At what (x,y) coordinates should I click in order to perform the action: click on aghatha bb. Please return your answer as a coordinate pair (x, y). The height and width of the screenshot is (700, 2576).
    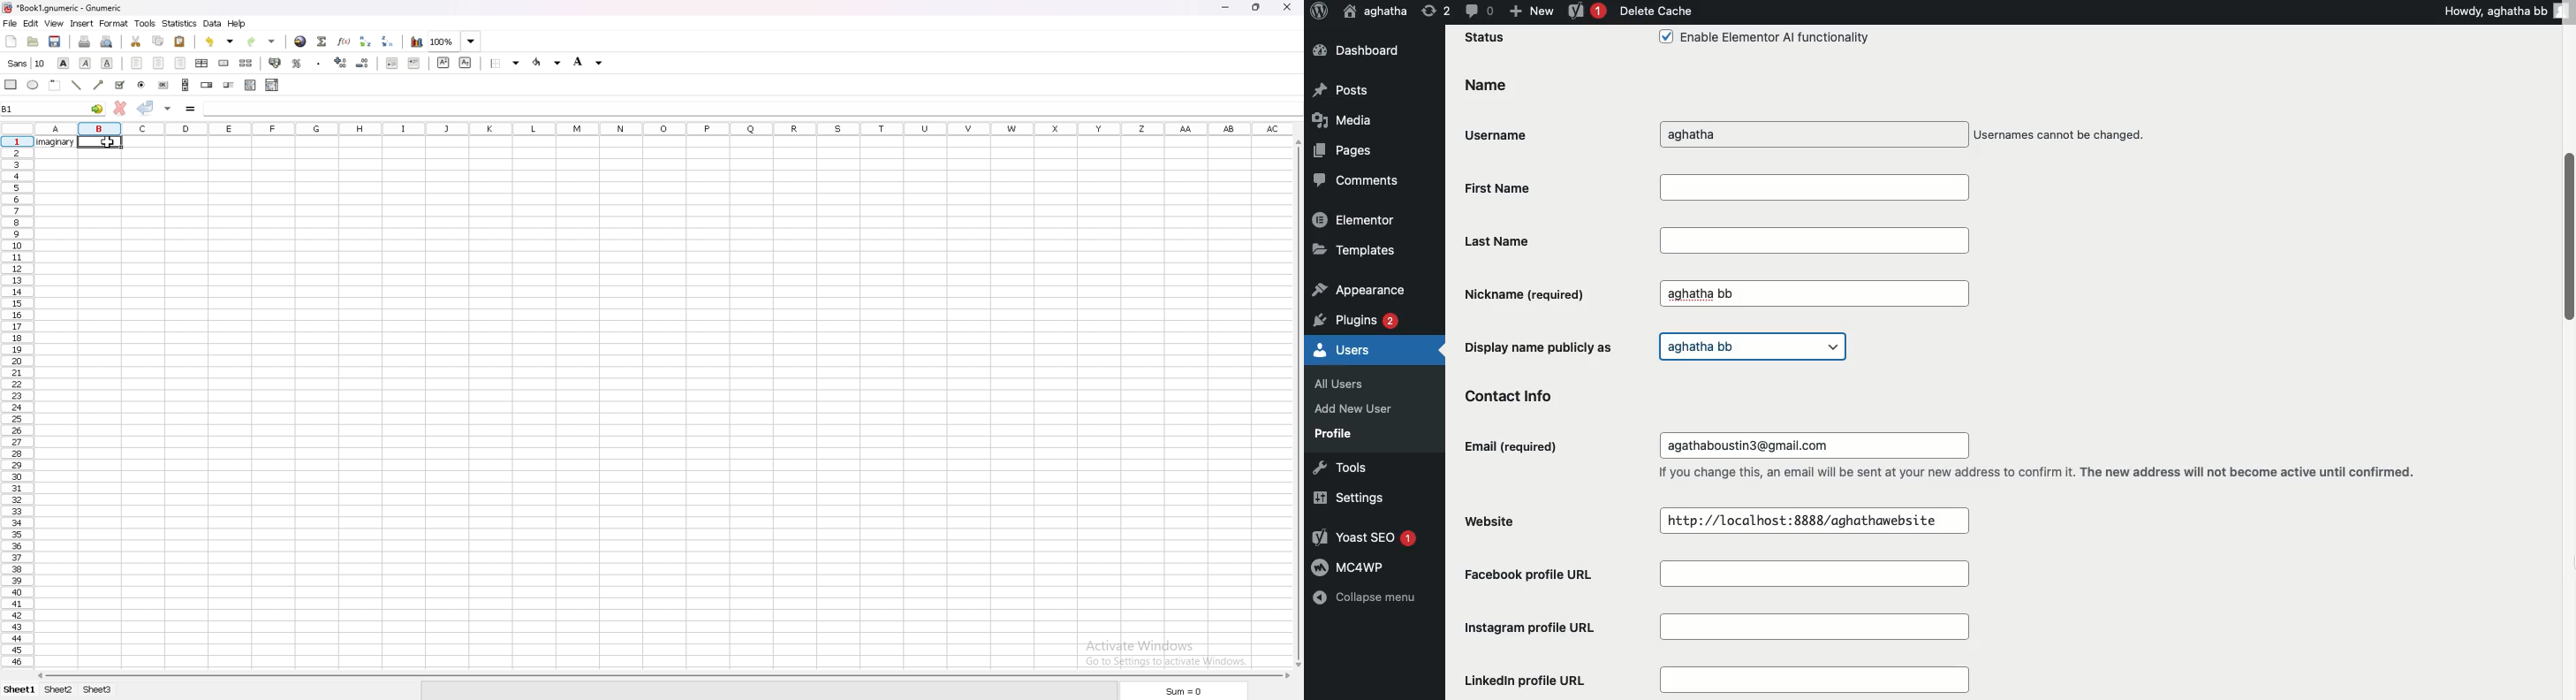
    Looking at the image, I should click on (1756, 346).